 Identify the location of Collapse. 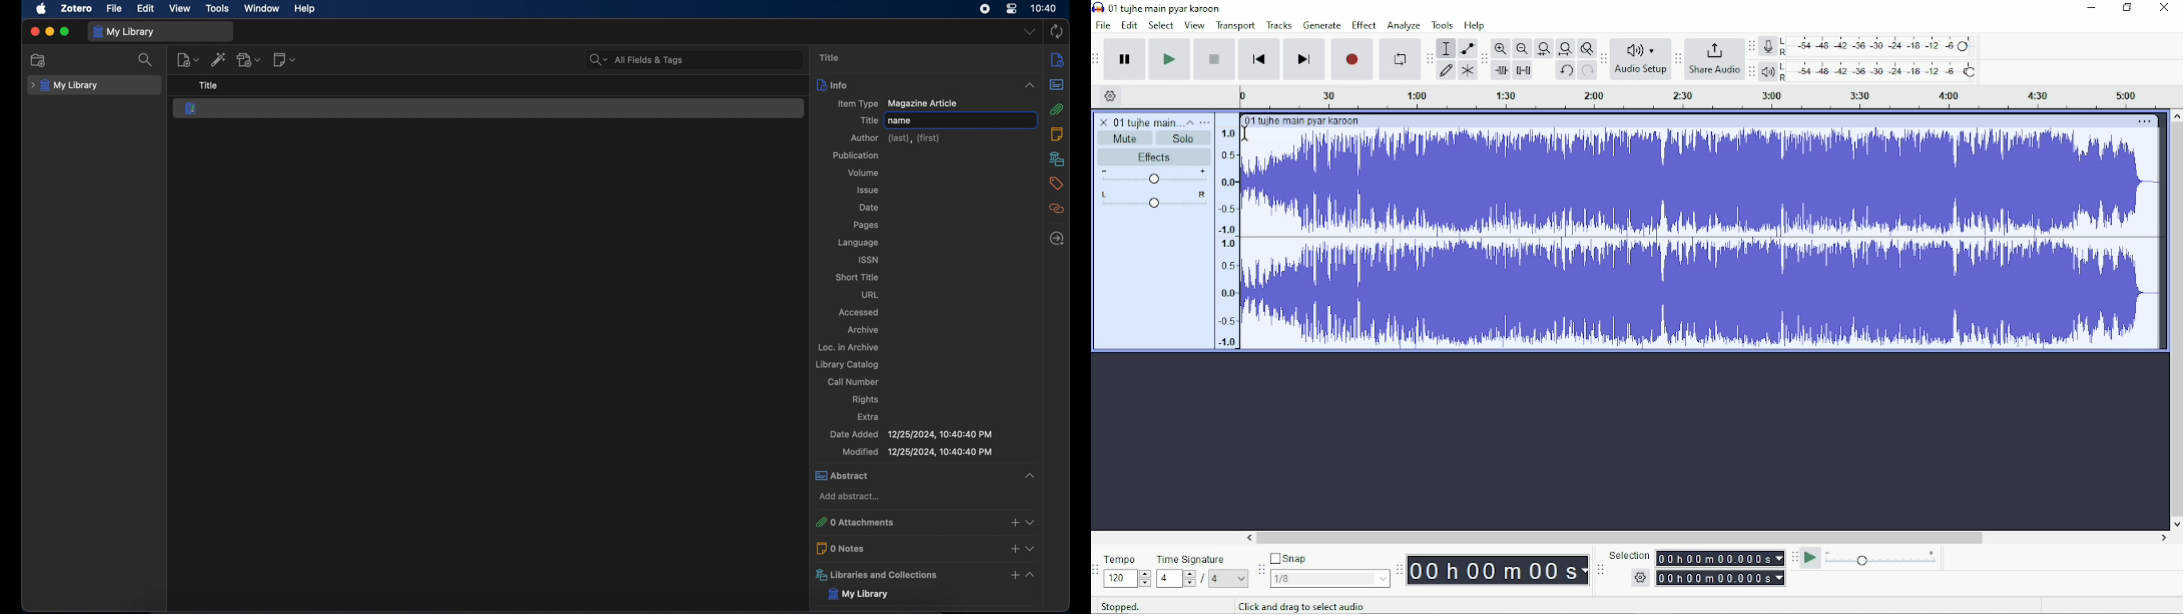
(1190, 122).